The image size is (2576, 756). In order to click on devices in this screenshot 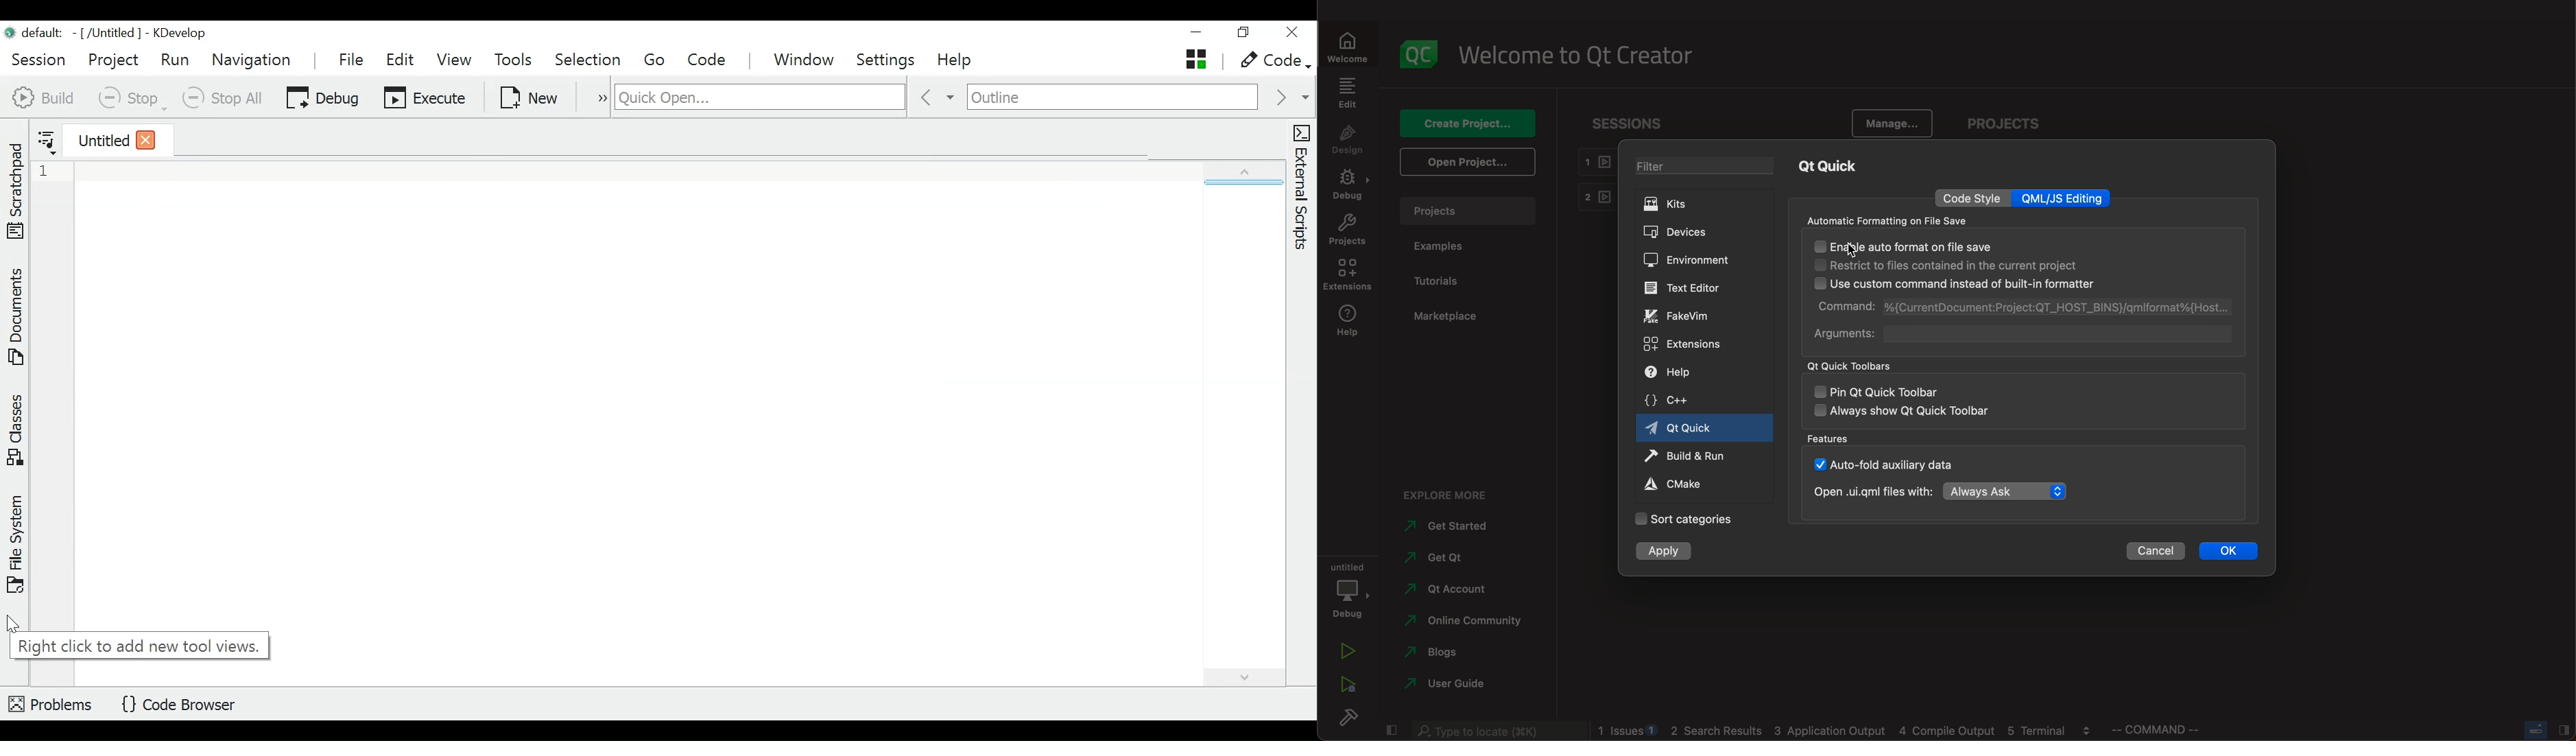, I will do `click(1699, 233)`.